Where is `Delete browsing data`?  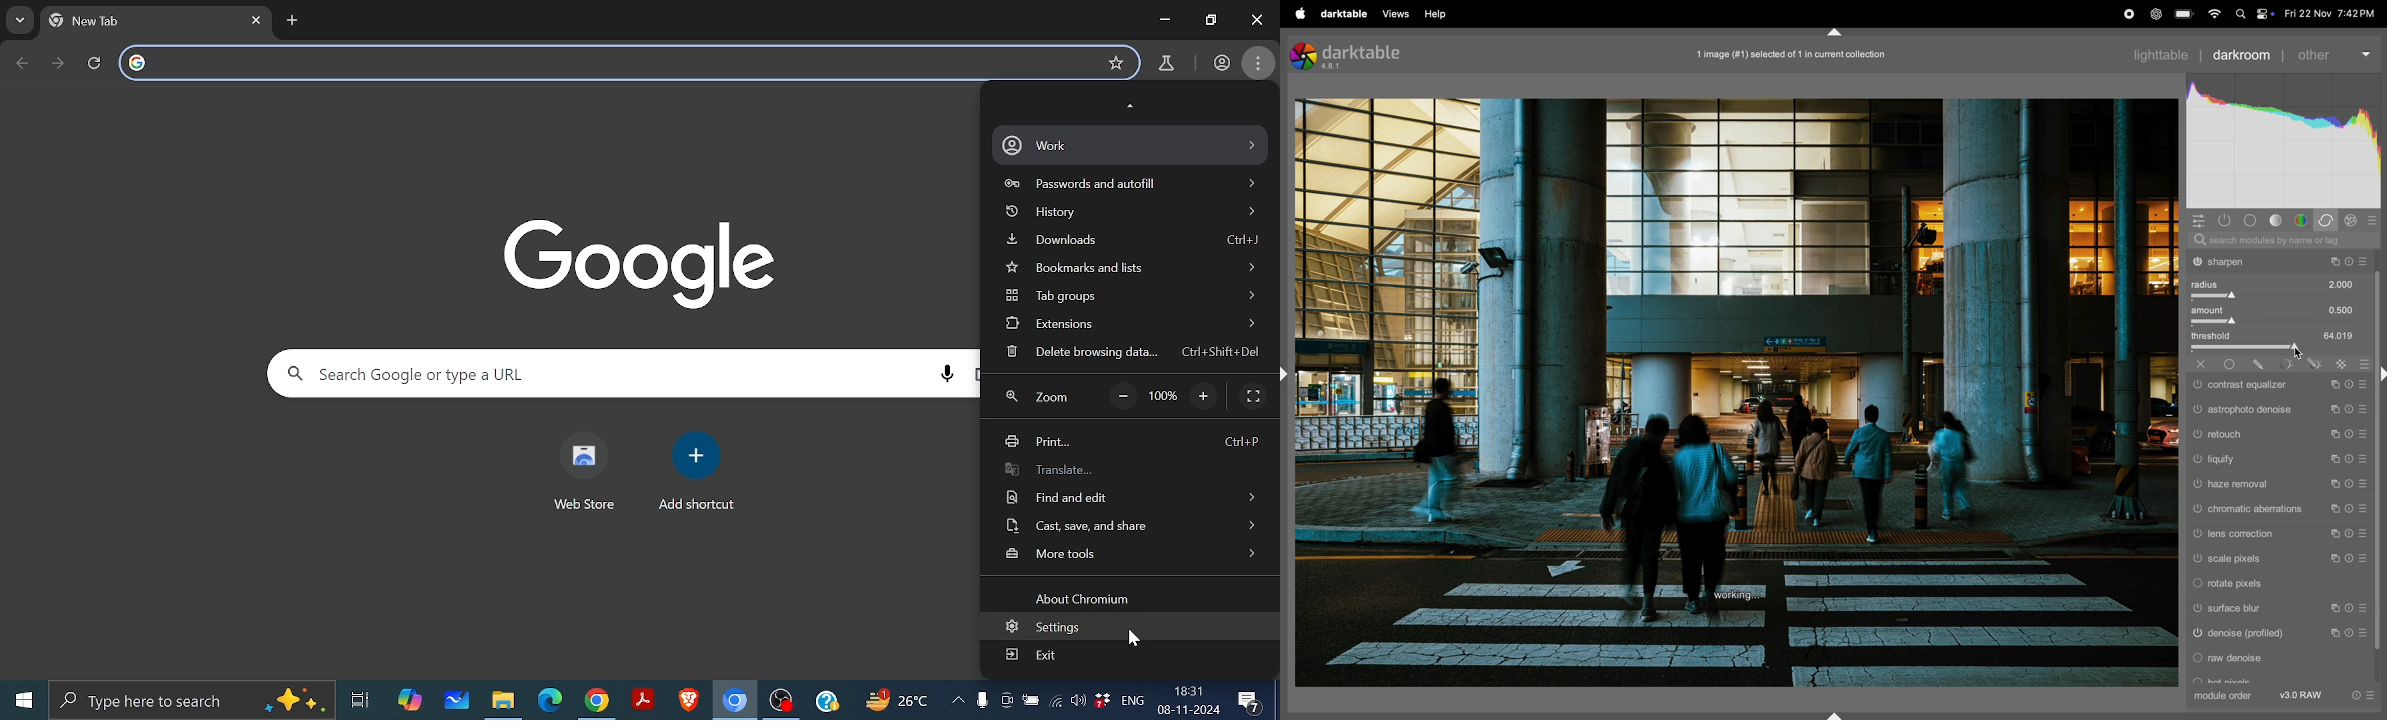
Delete browsing data is located at coordinates (1125, 353).